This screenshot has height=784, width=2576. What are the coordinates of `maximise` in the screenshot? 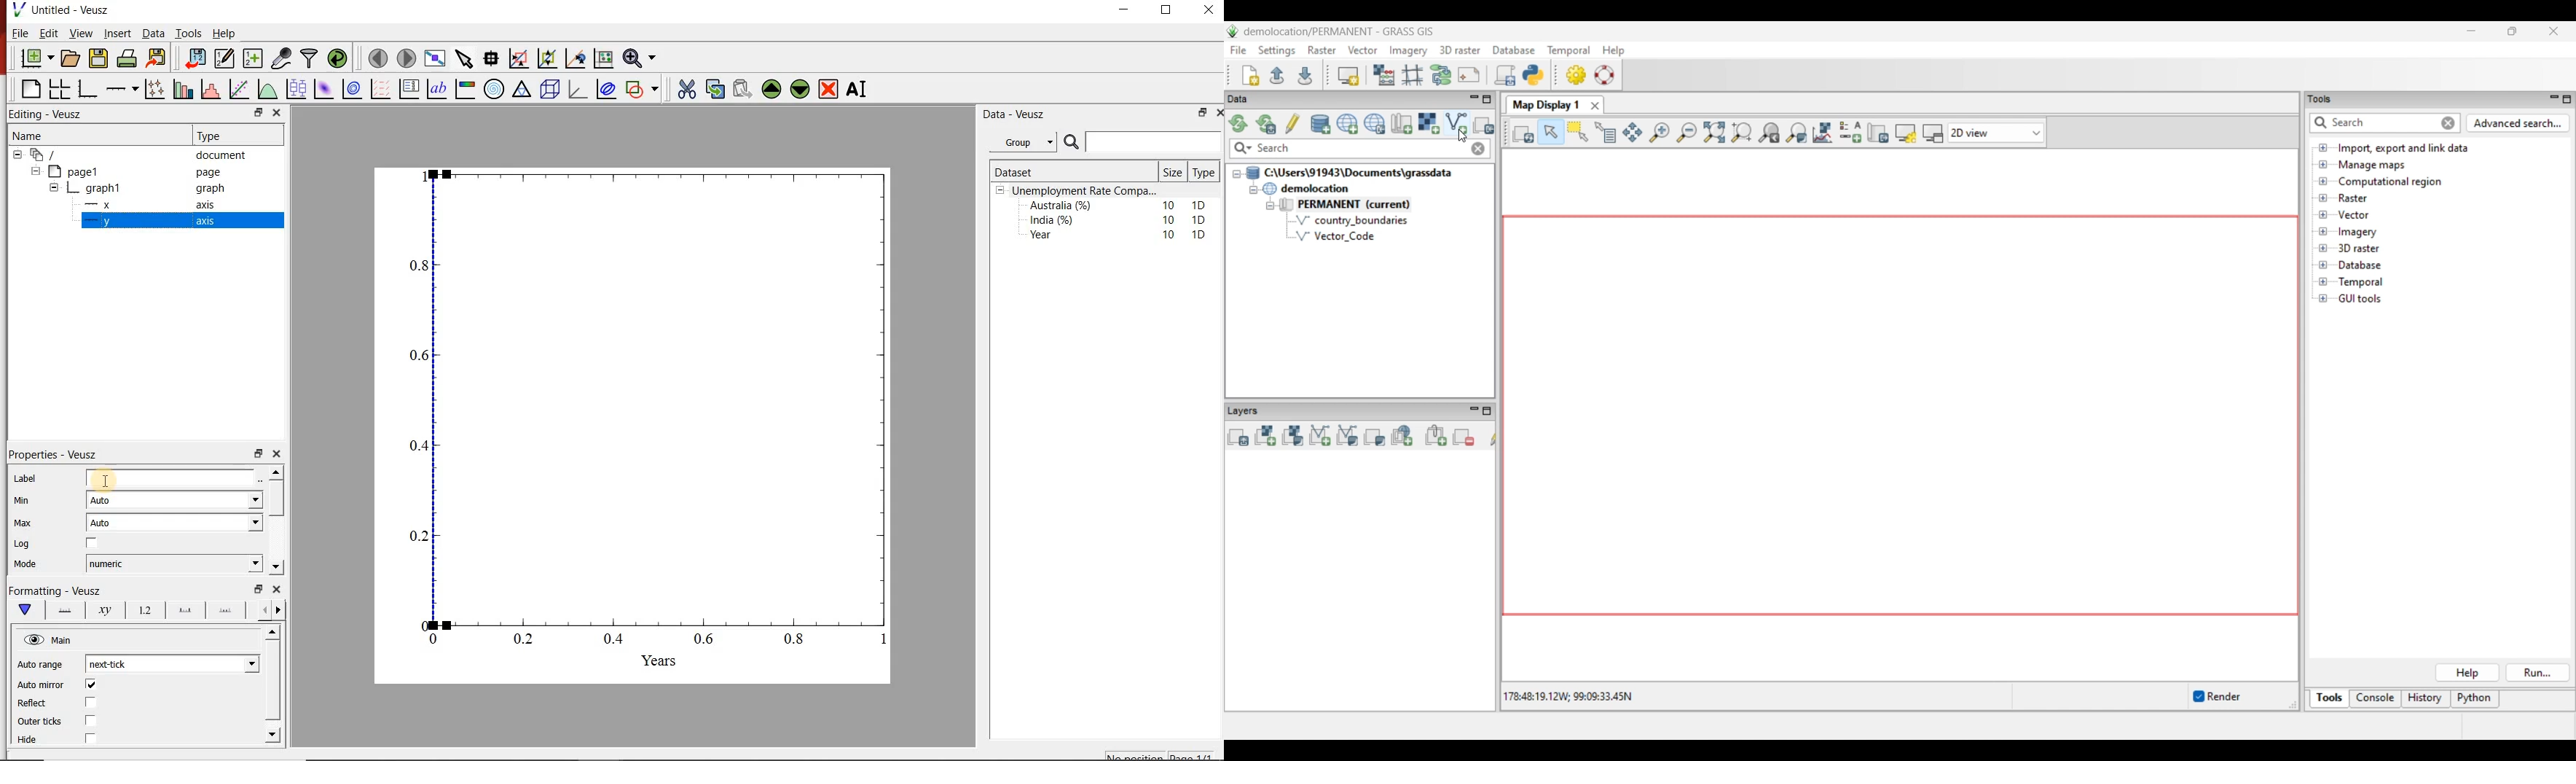 It's located at (1168, 13).